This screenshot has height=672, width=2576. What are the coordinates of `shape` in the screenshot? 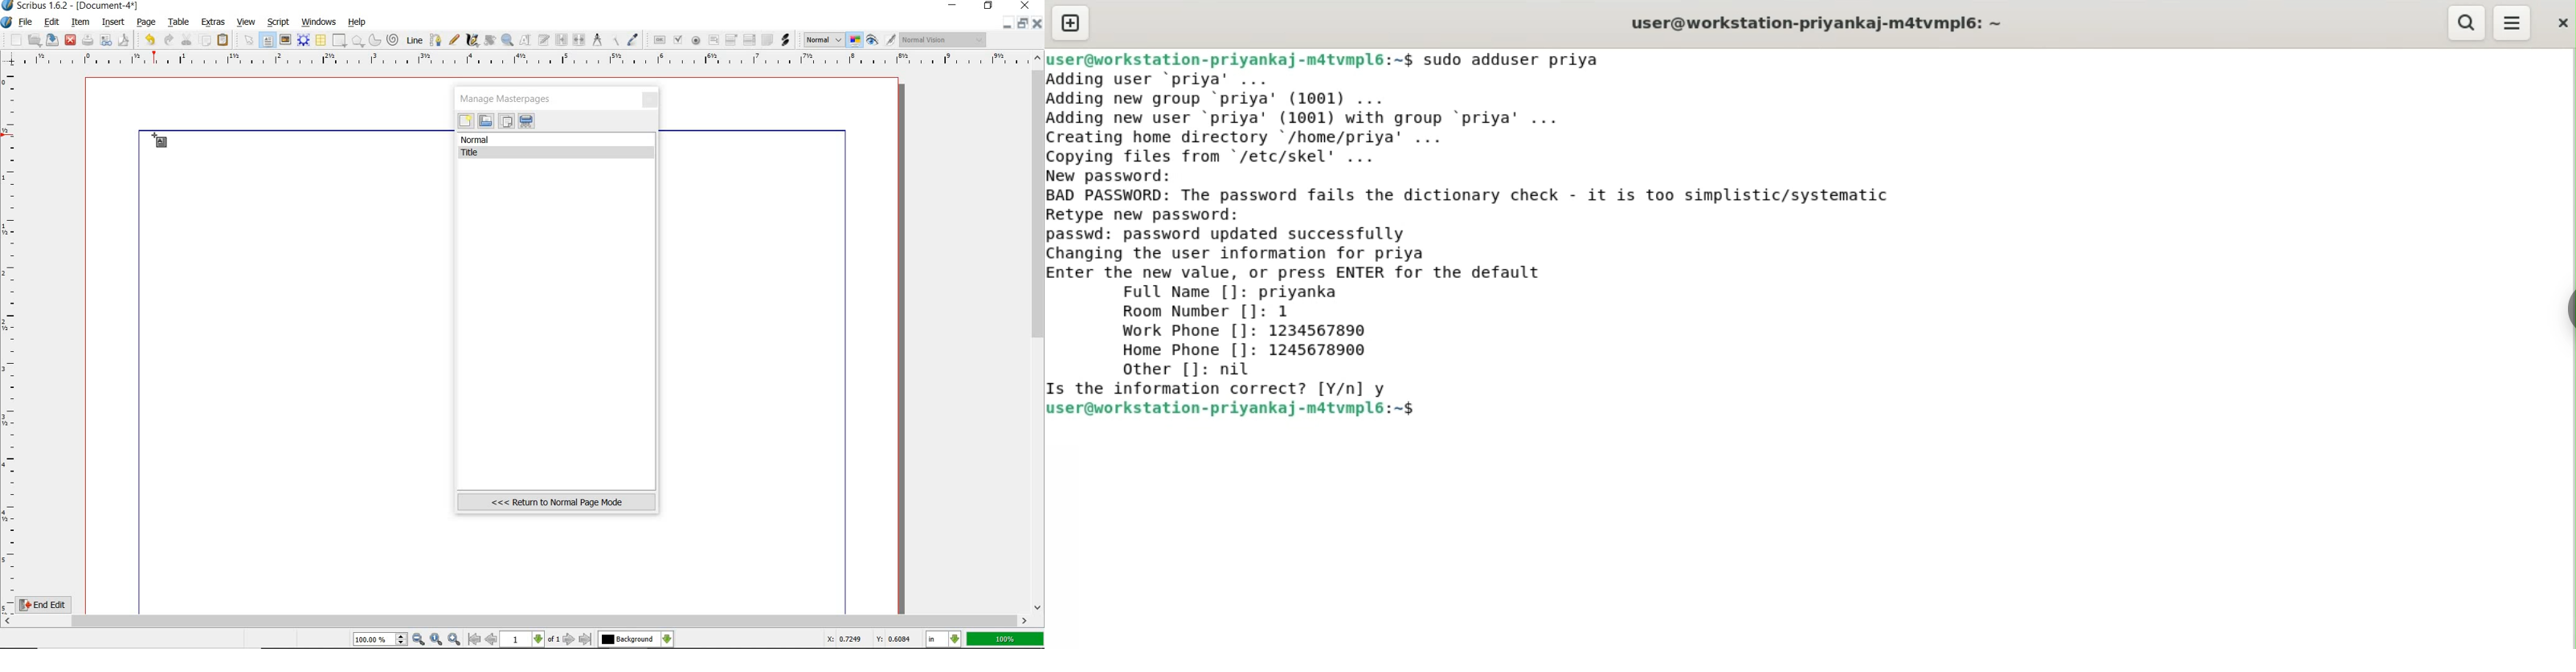 It's located at (340, 41).